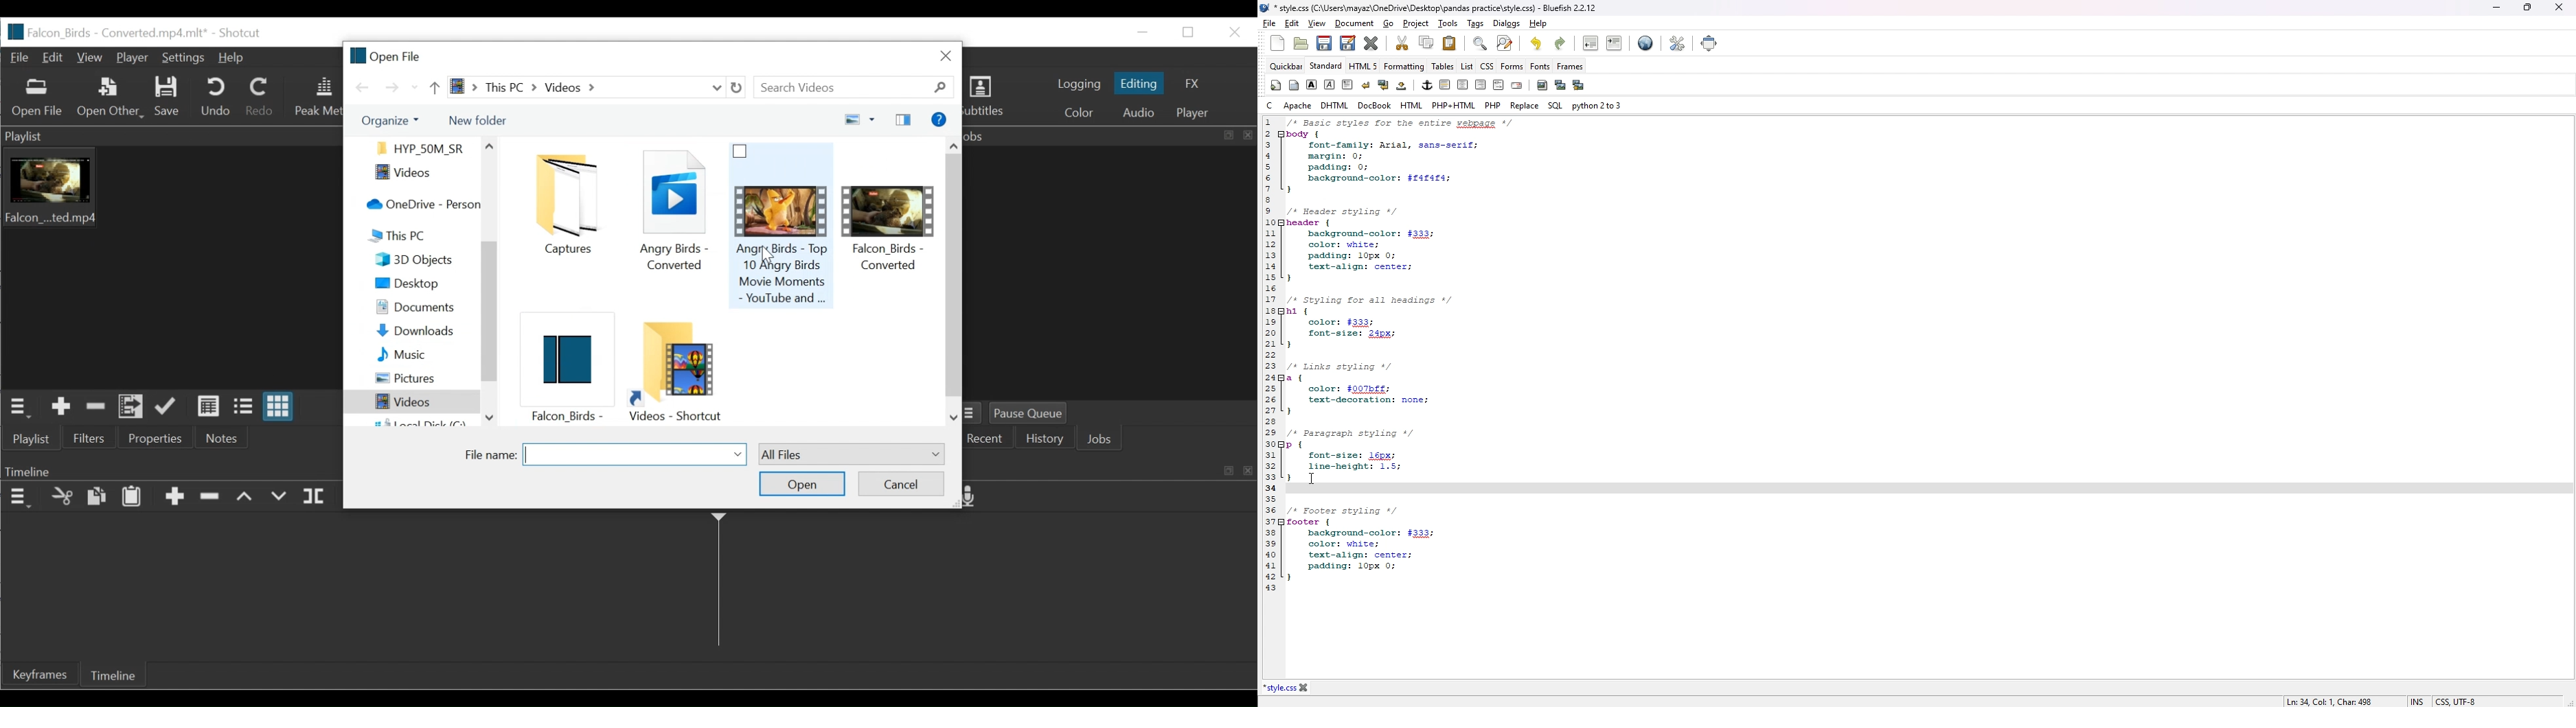 This screenshot has height=728, width=2576. Describe the element at coordinates (1443, 66) in the screenshot. I see `tables` at that location.